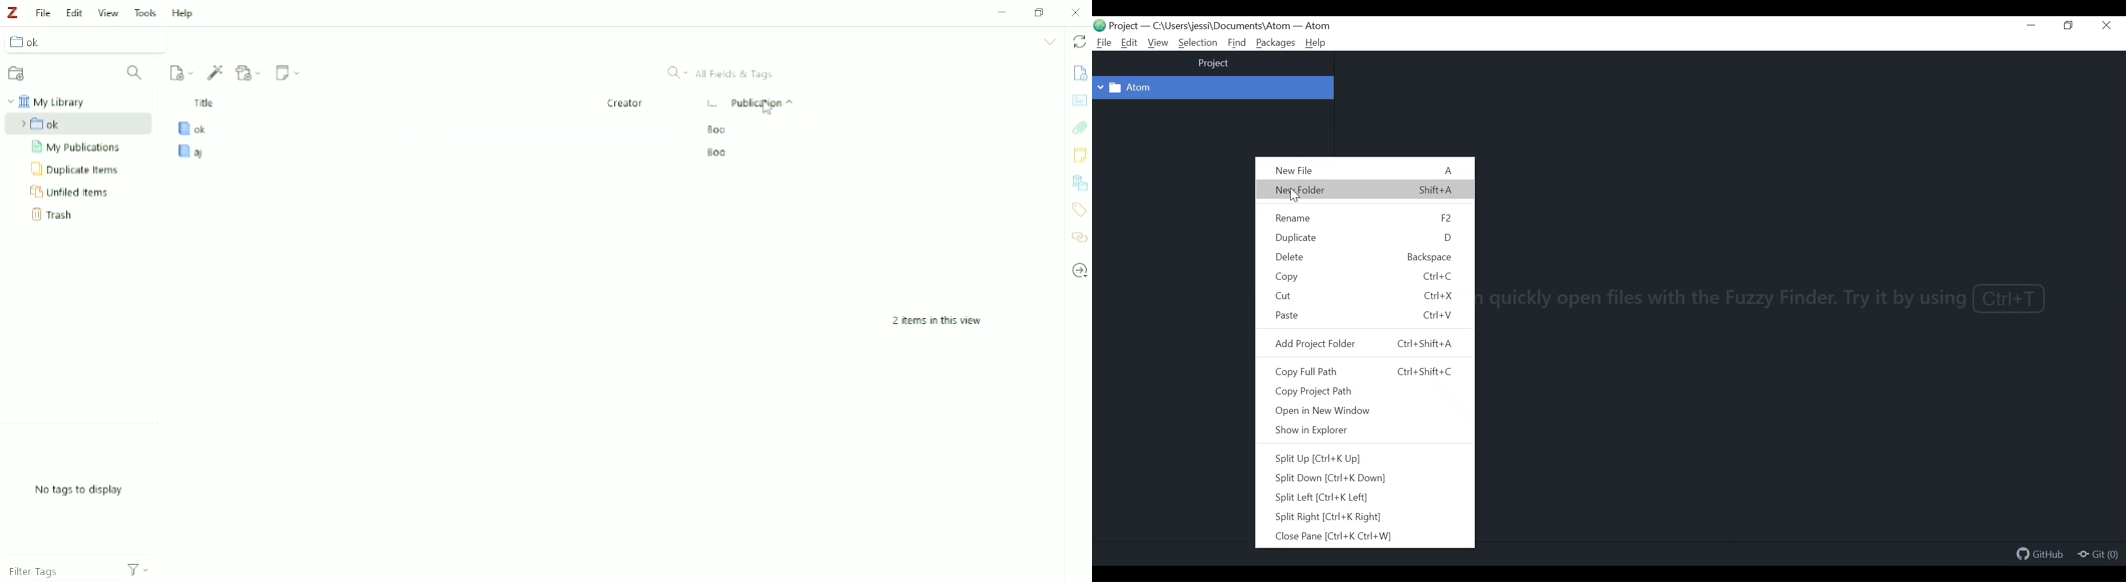 The image size is (2128, 588). Describe the element at coordinates (1436, 315) in the screenshot. I see `Ctrl+V` at that location.